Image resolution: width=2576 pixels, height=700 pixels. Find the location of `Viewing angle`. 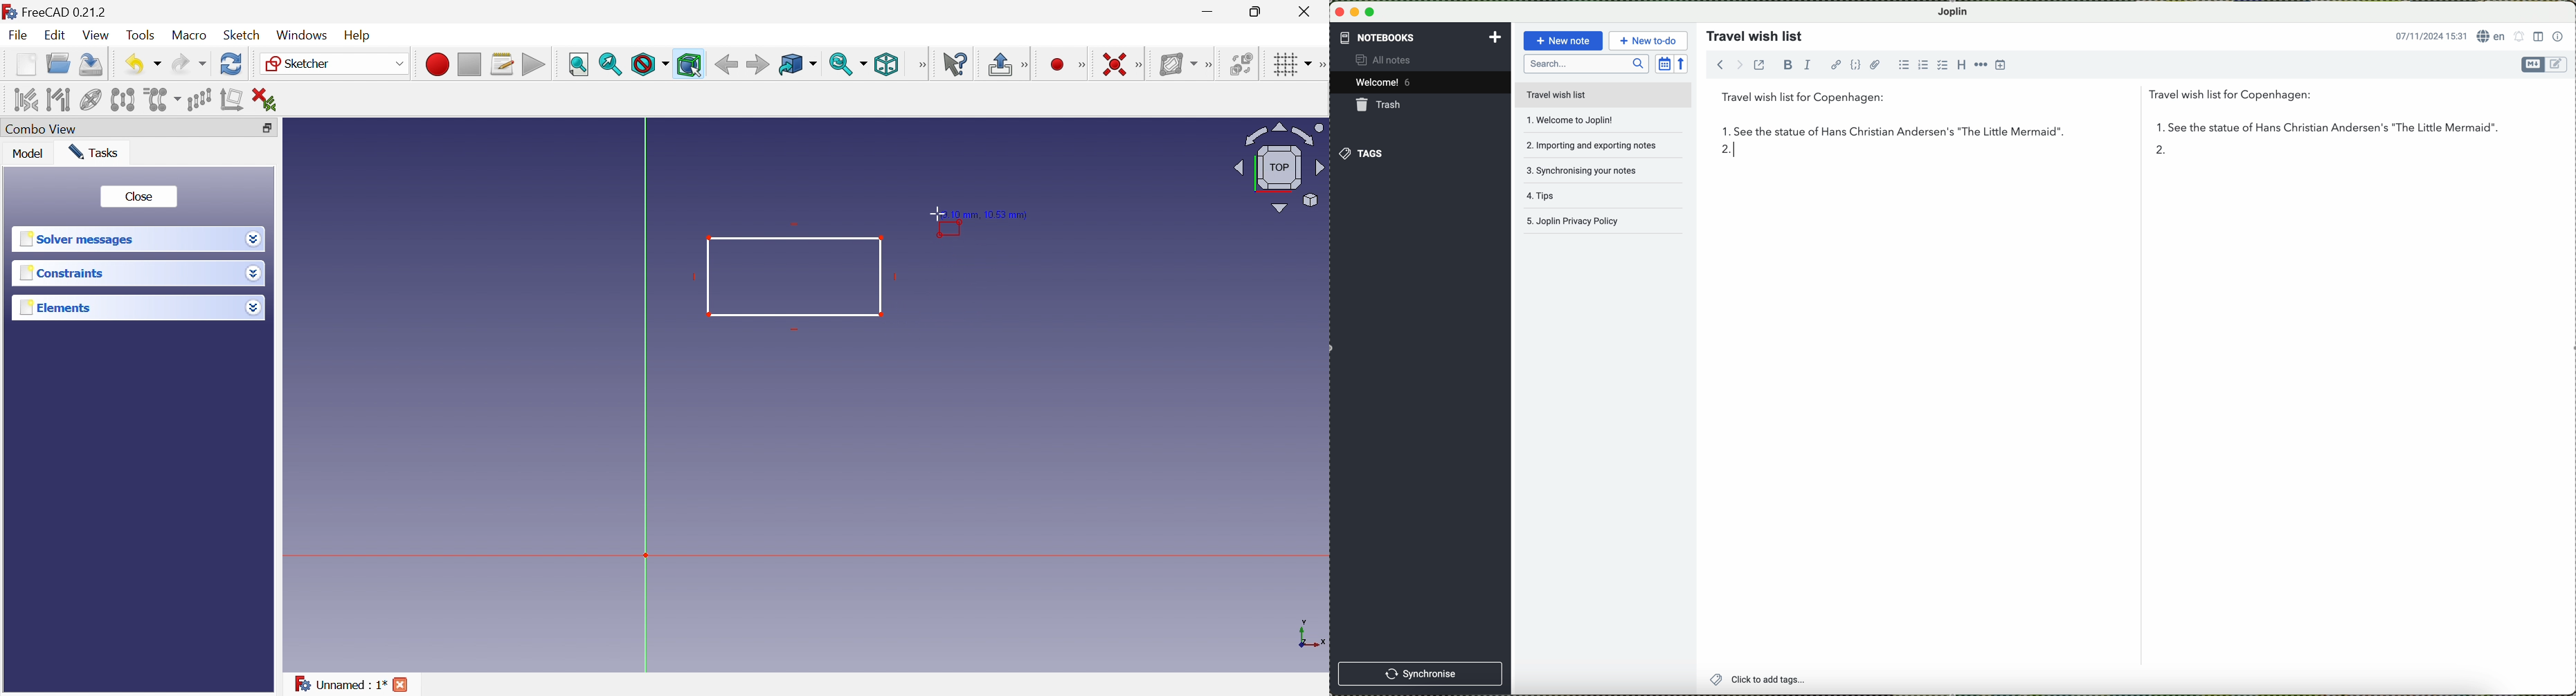

Viewing angle is located at coordinates (1279, 169).